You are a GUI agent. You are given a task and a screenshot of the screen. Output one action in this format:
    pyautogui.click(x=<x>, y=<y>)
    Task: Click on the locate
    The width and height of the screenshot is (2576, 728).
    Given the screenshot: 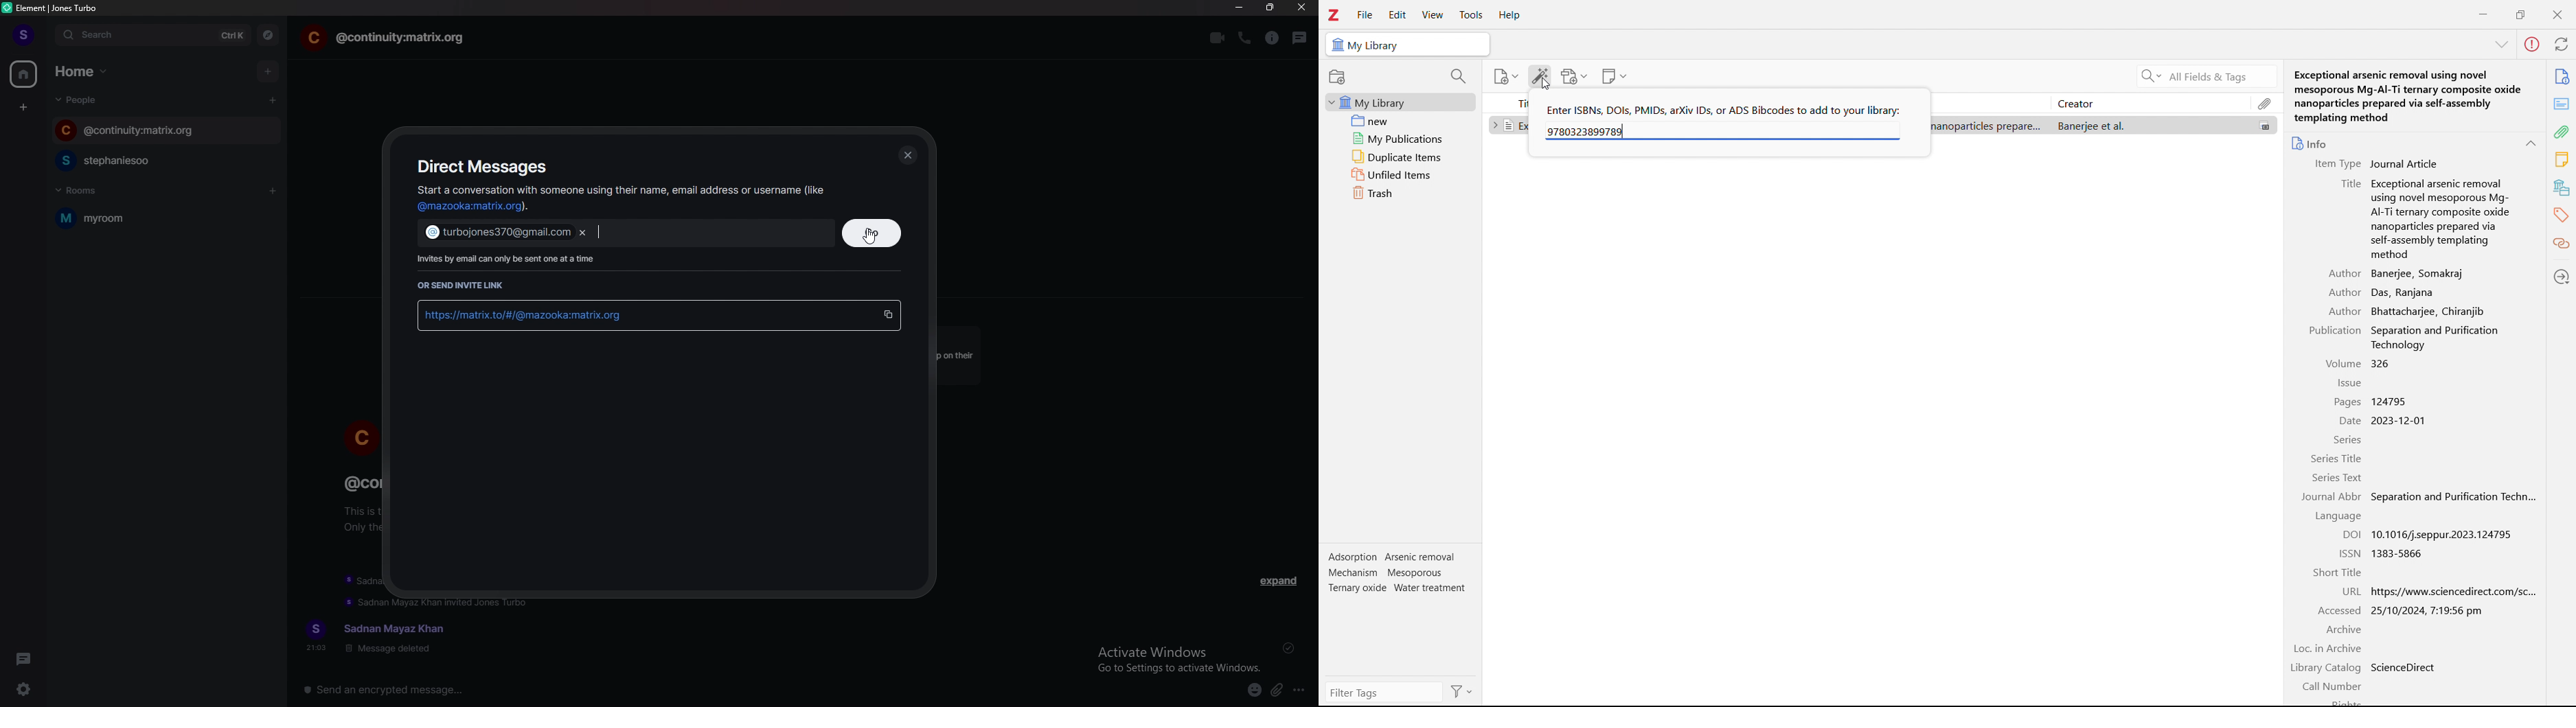 What is the action you would take?
    pyautogui.click(x=2562, y=276)
    